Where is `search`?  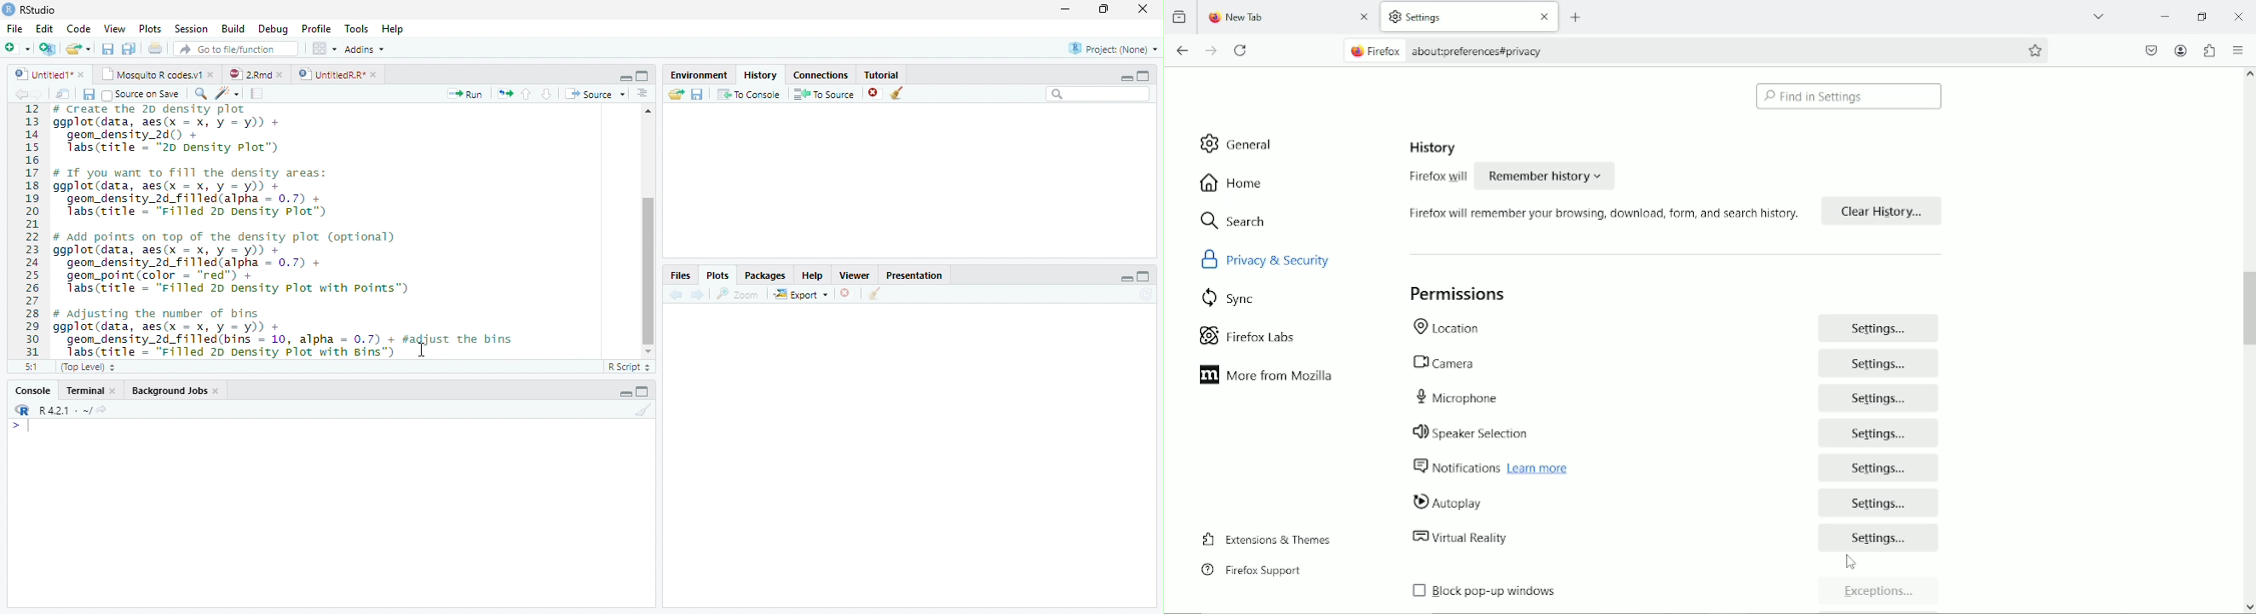 search is located at coordinates (198, 93).